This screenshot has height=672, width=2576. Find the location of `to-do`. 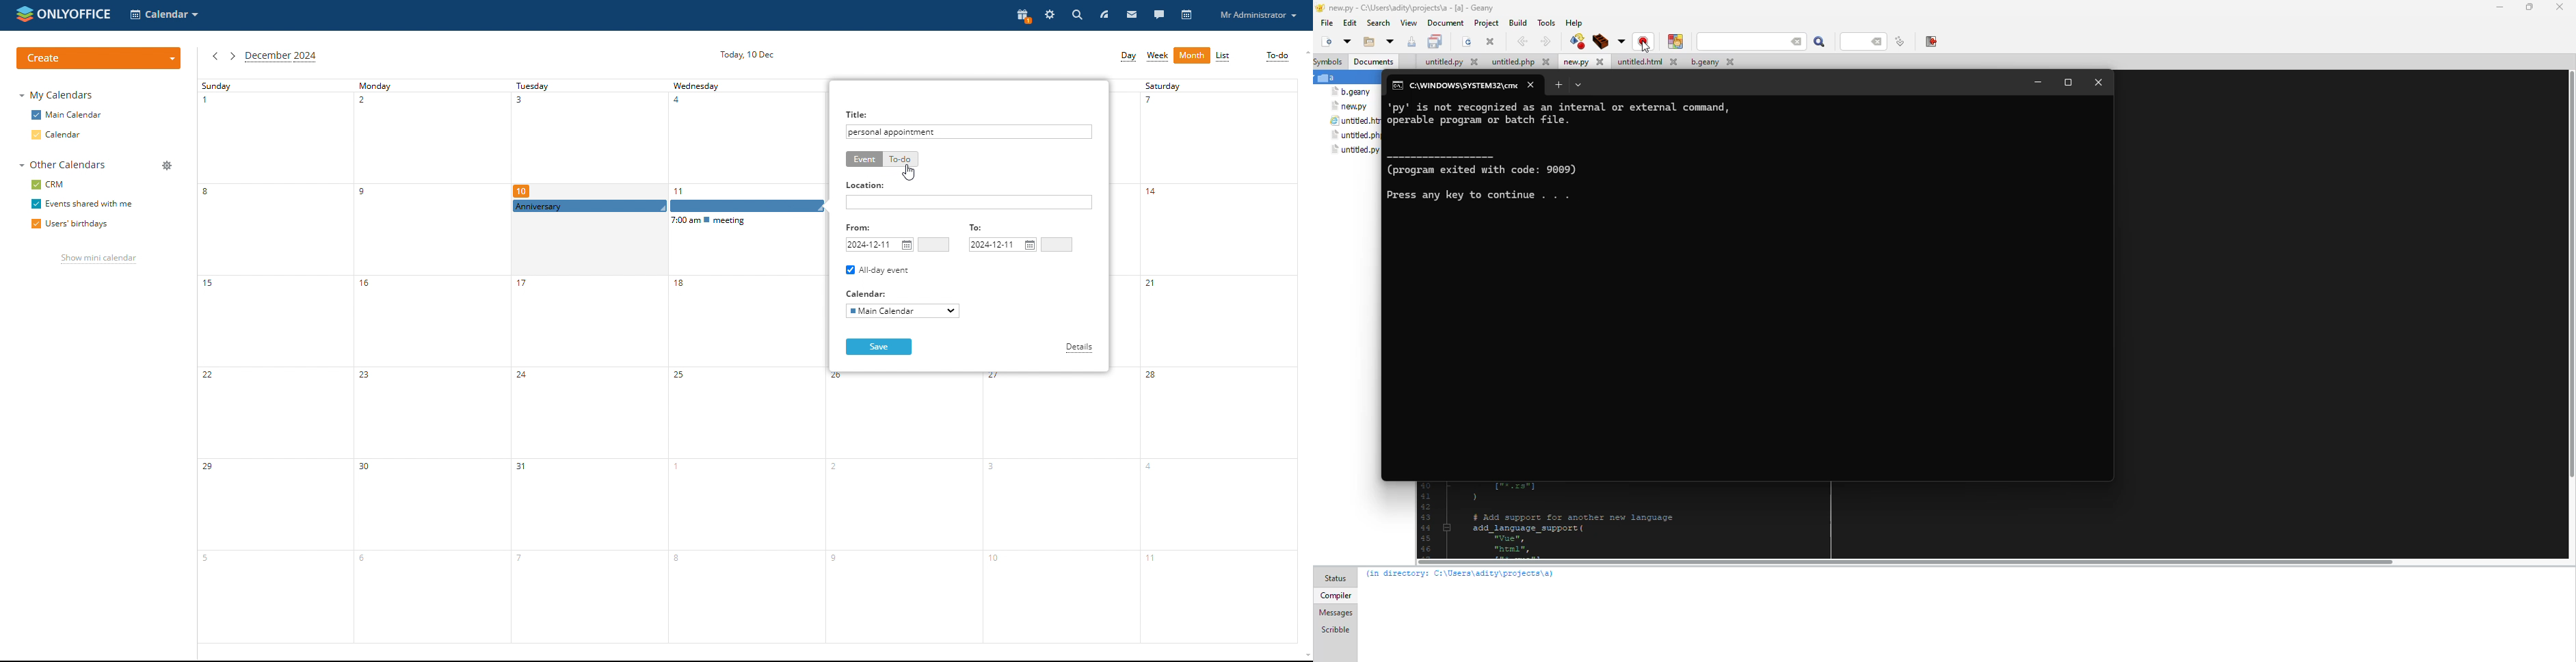

to-do is located at coordinates (1277, 57).